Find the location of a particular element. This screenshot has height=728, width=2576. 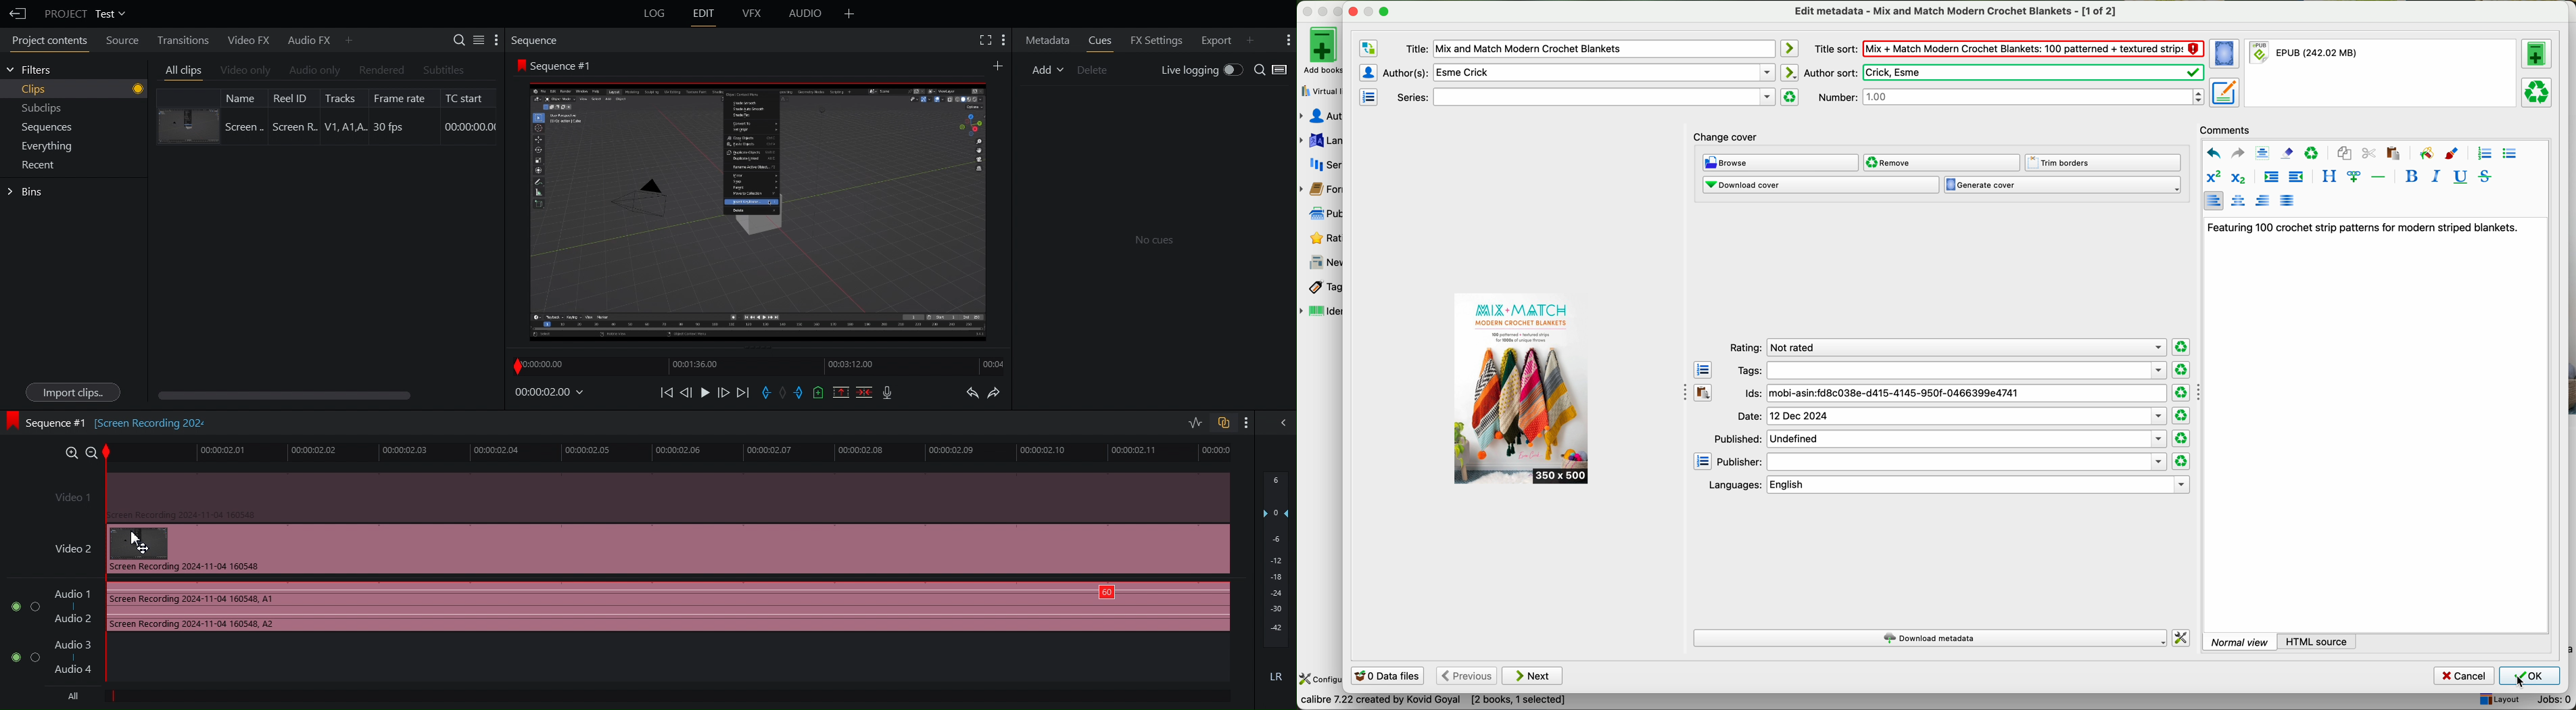

browse is located at coordinates (1781, 163).